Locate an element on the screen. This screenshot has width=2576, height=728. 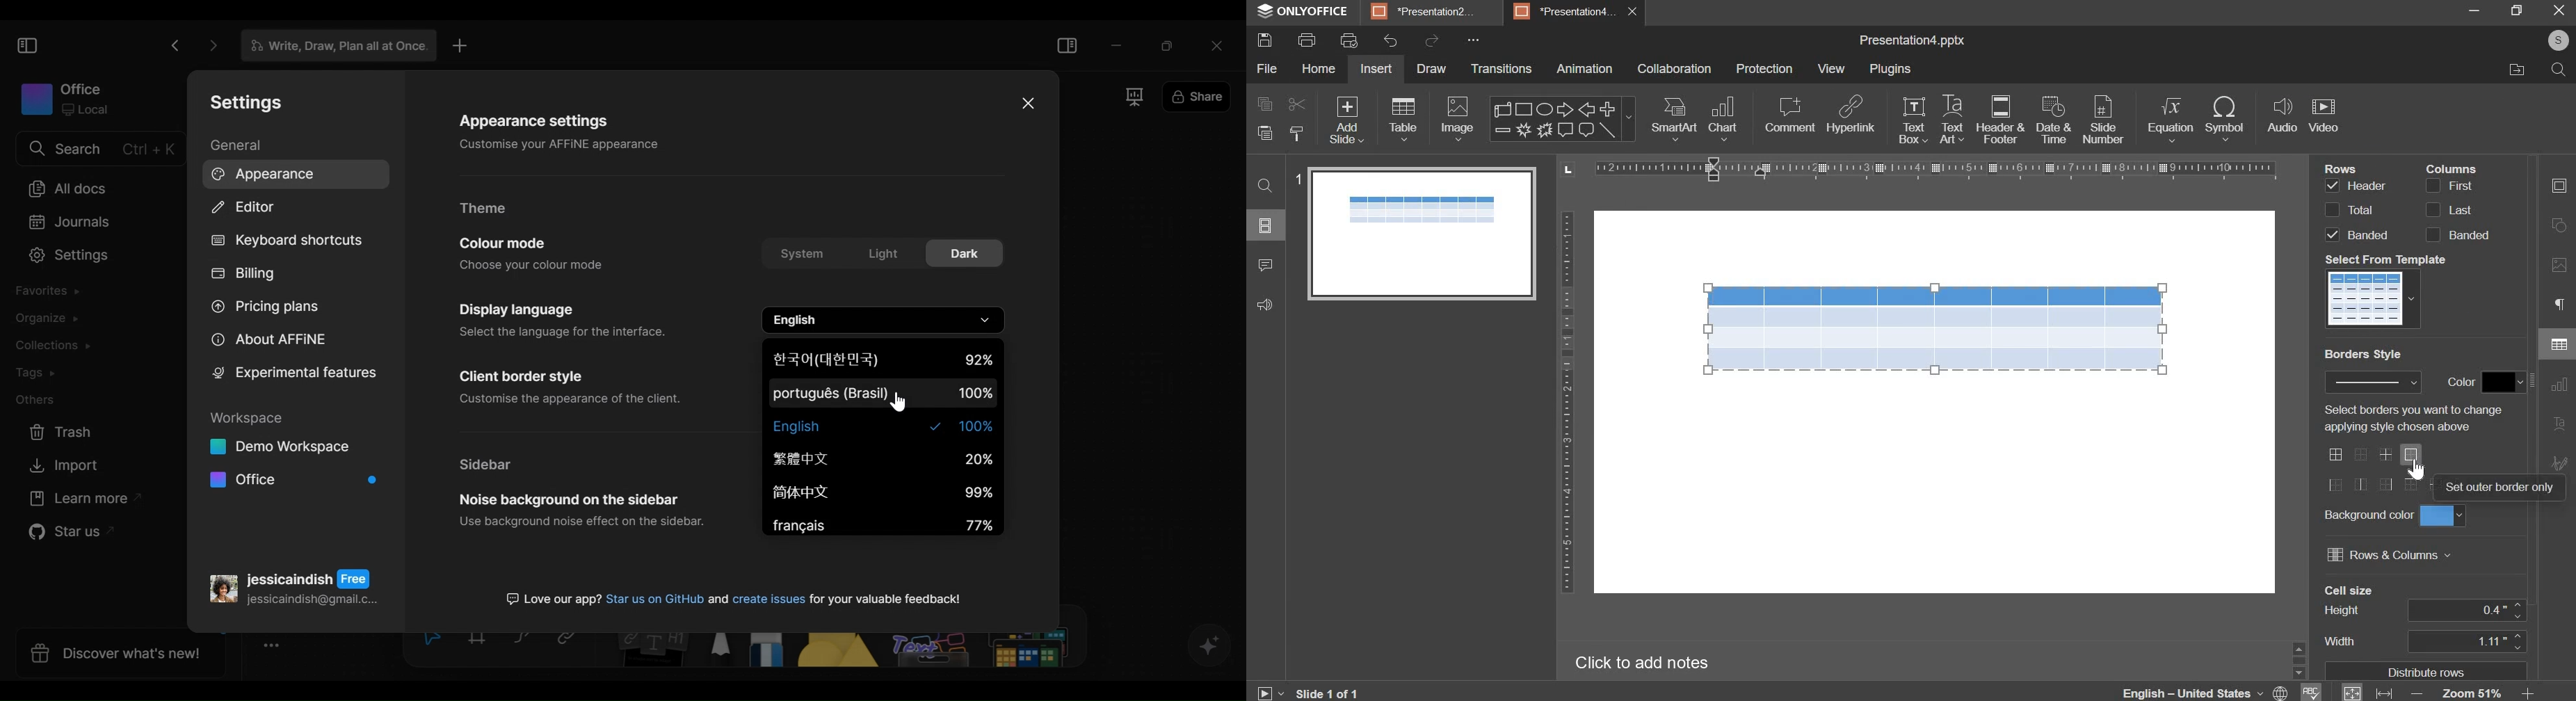
set document language is located at coordinates (2280, 691).